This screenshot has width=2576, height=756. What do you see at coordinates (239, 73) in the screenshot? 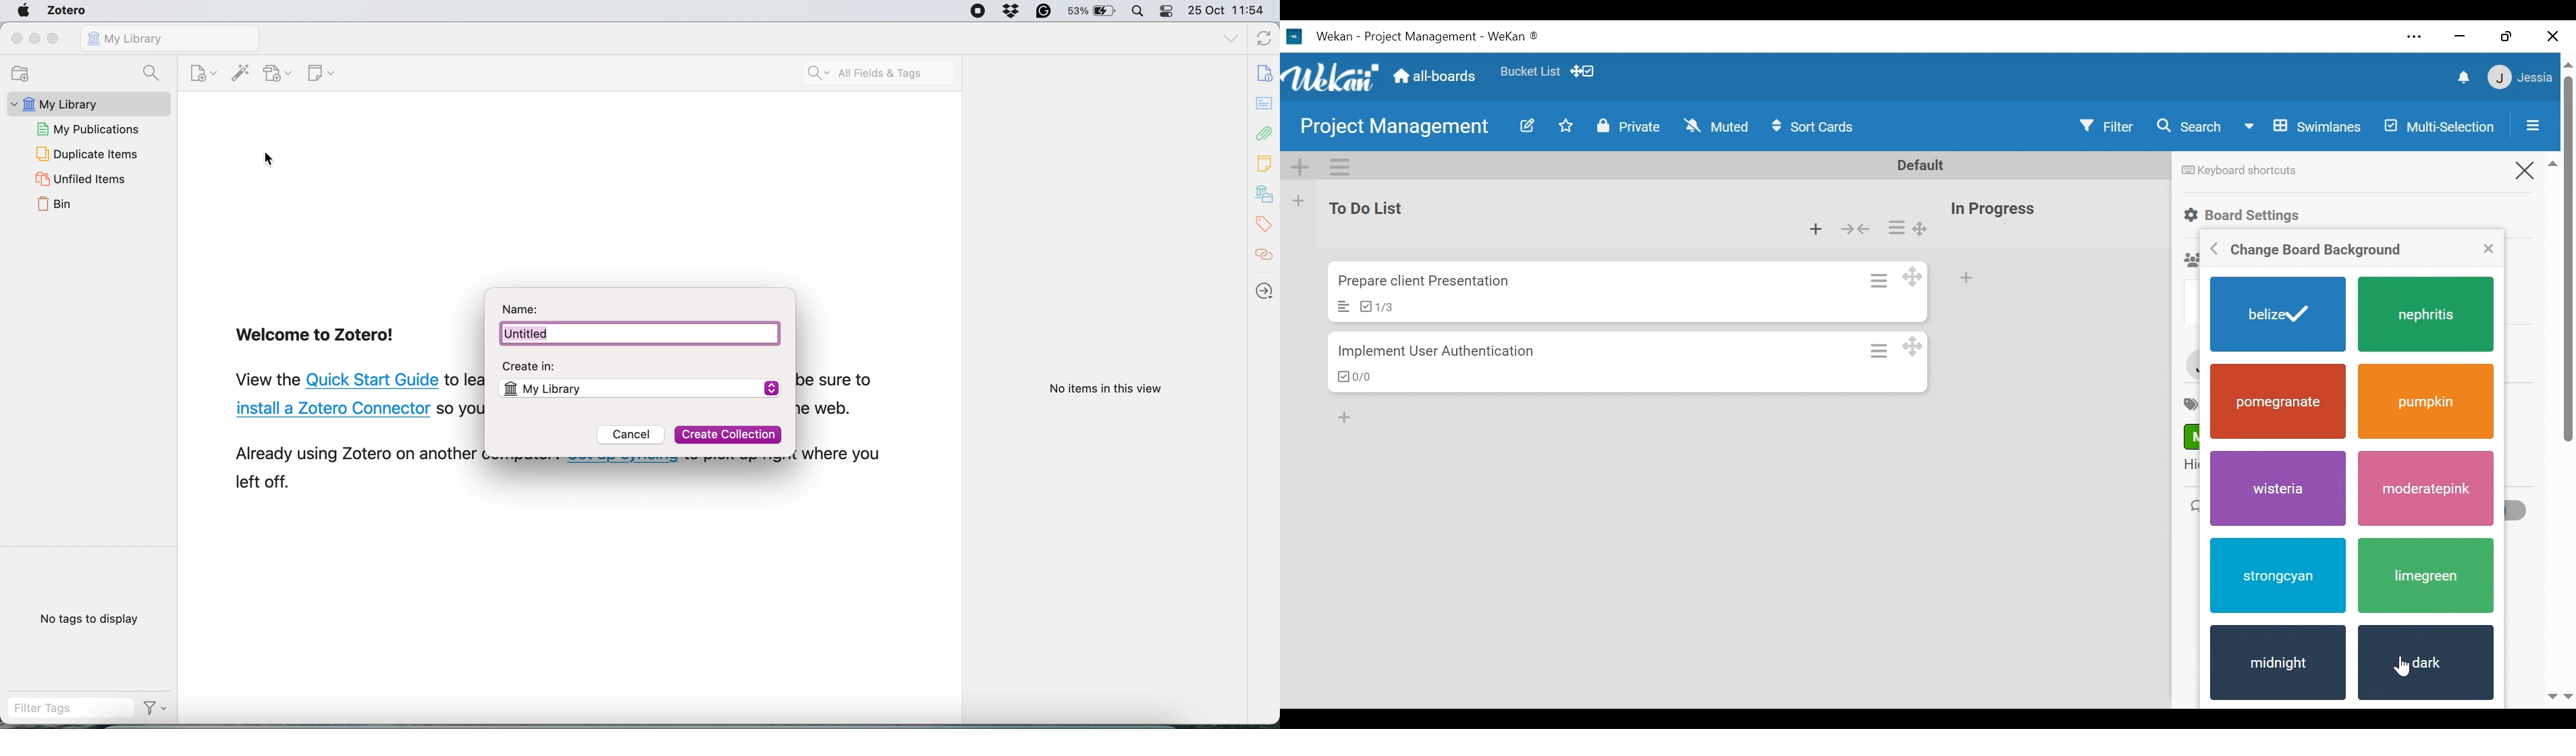
I see `add item` at bounding box center [239, 73].